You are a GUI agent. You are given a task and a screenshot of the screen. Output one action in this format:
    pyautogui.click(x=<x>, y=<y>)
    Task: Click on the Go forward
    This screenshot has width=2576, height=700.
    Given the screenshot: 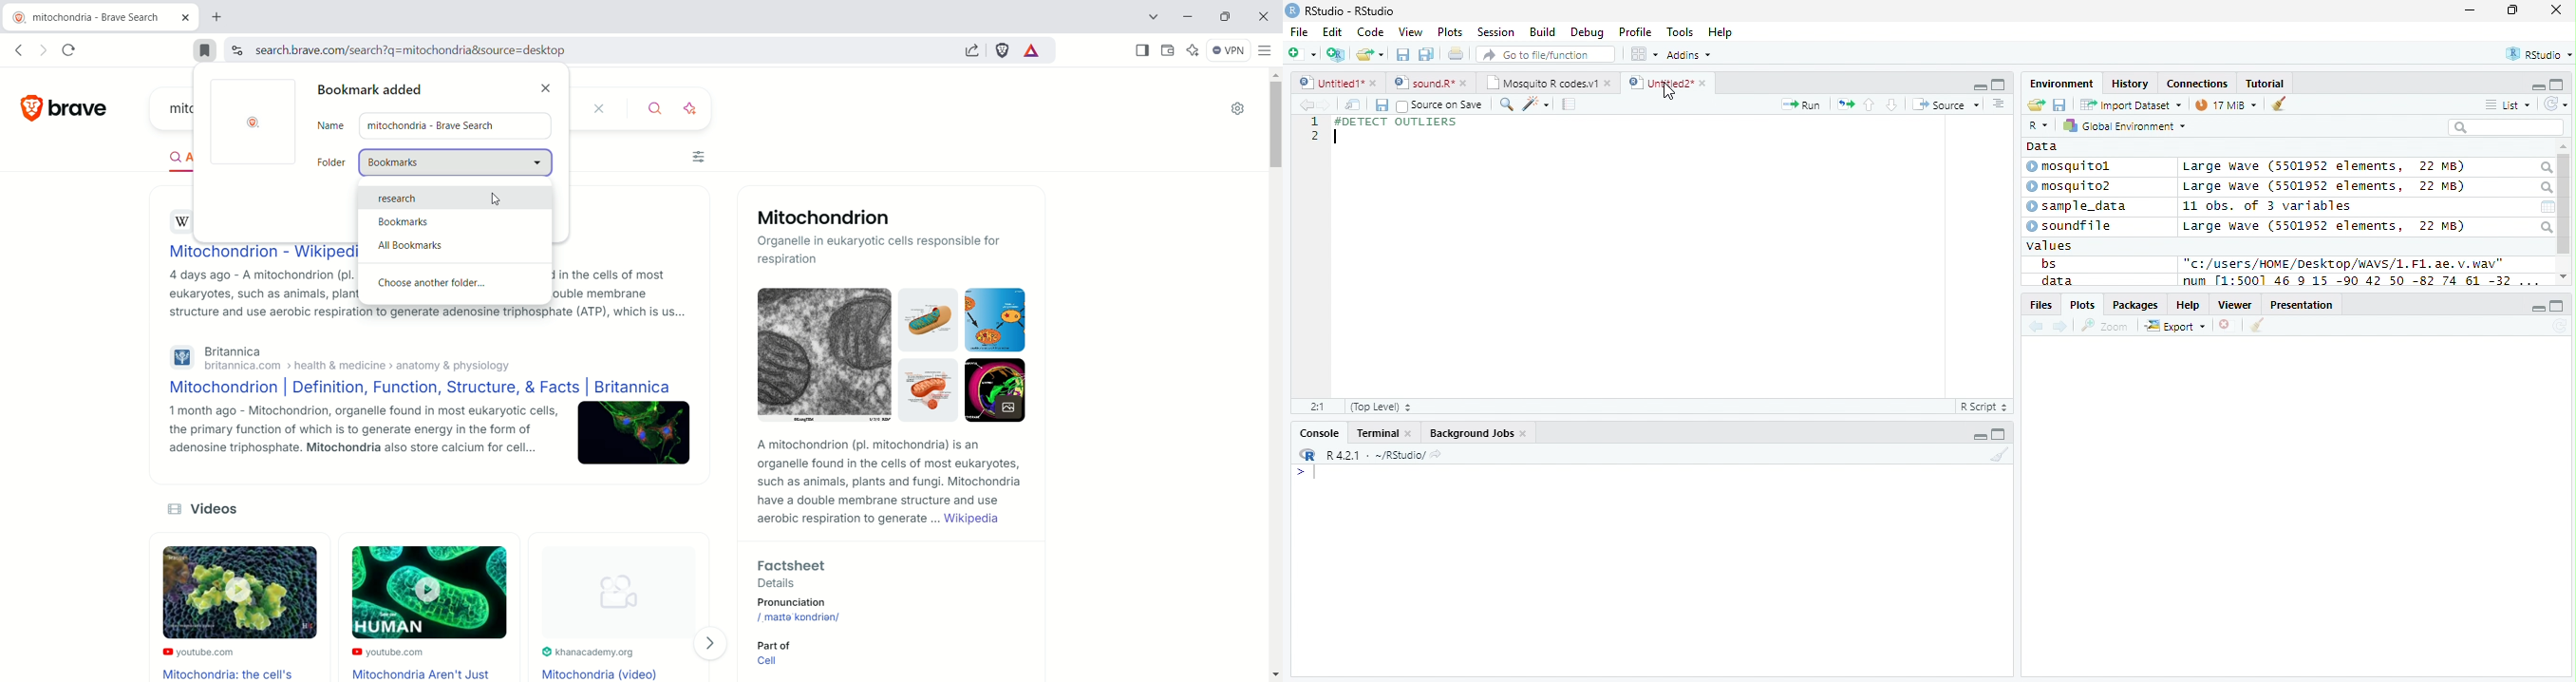 What is the action you would take?
    pyautogui.click(x=1325, y=104)
    